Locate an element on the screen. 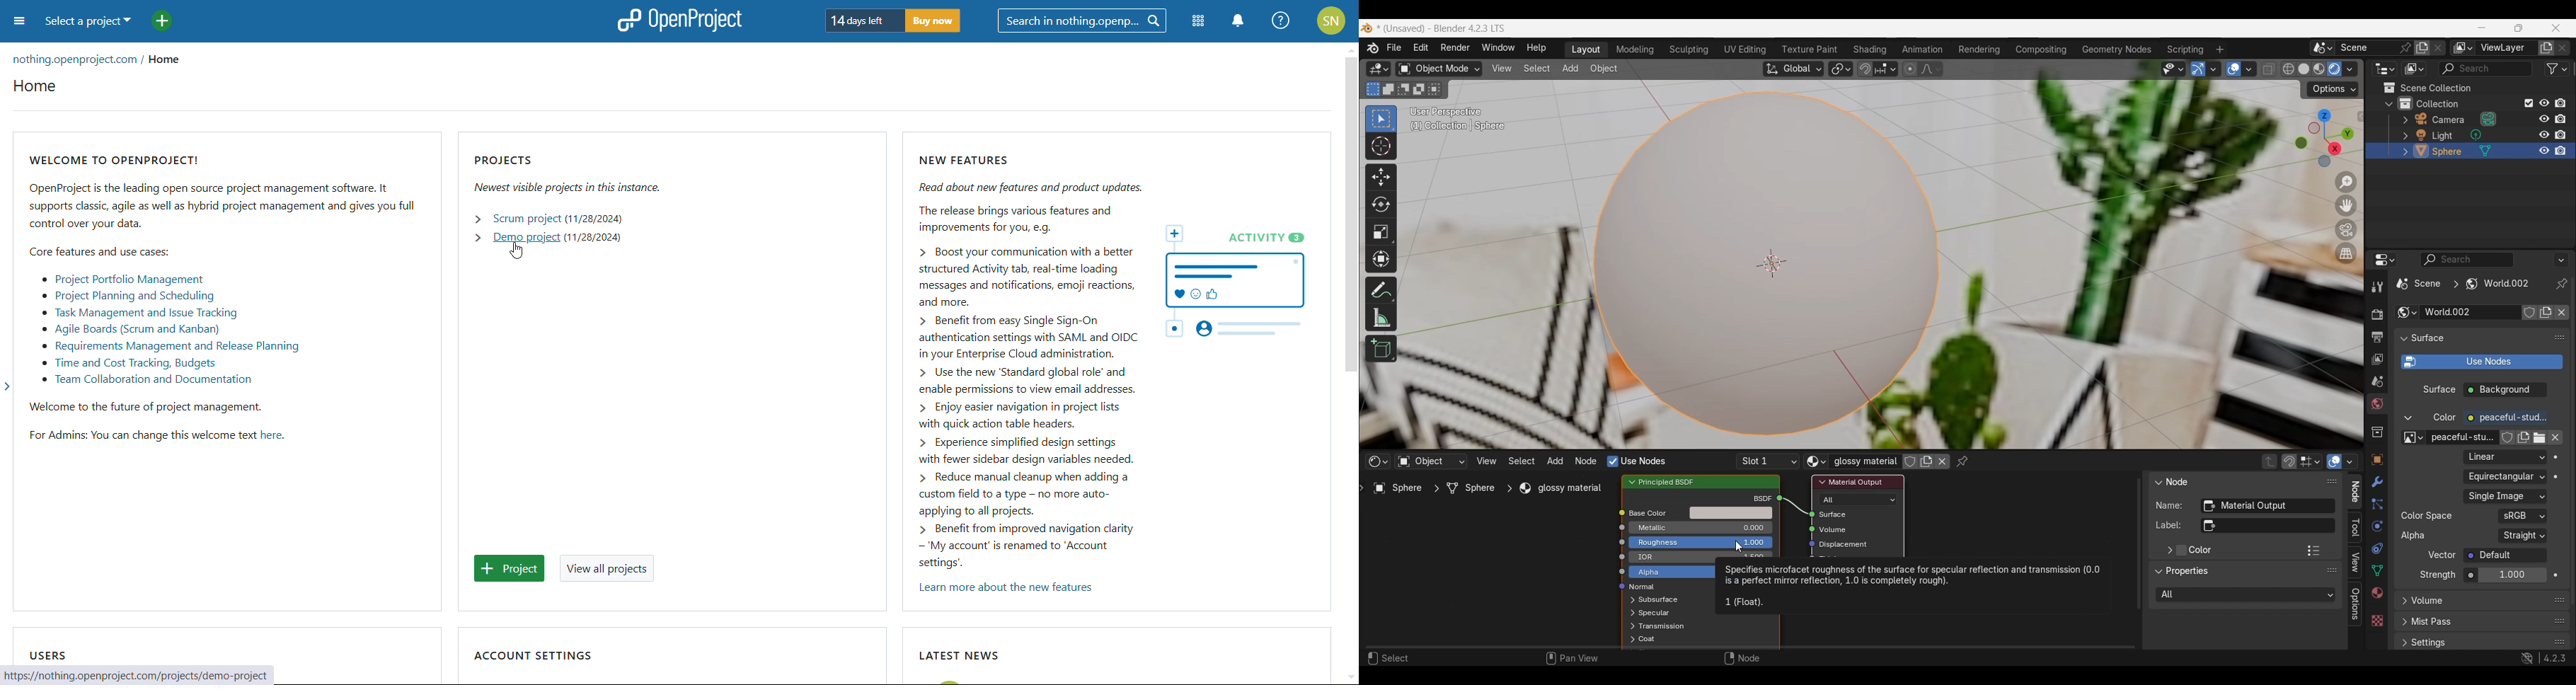 This screenshot has height=700, width=2576. Surface is located at coordinates (1843, 514).